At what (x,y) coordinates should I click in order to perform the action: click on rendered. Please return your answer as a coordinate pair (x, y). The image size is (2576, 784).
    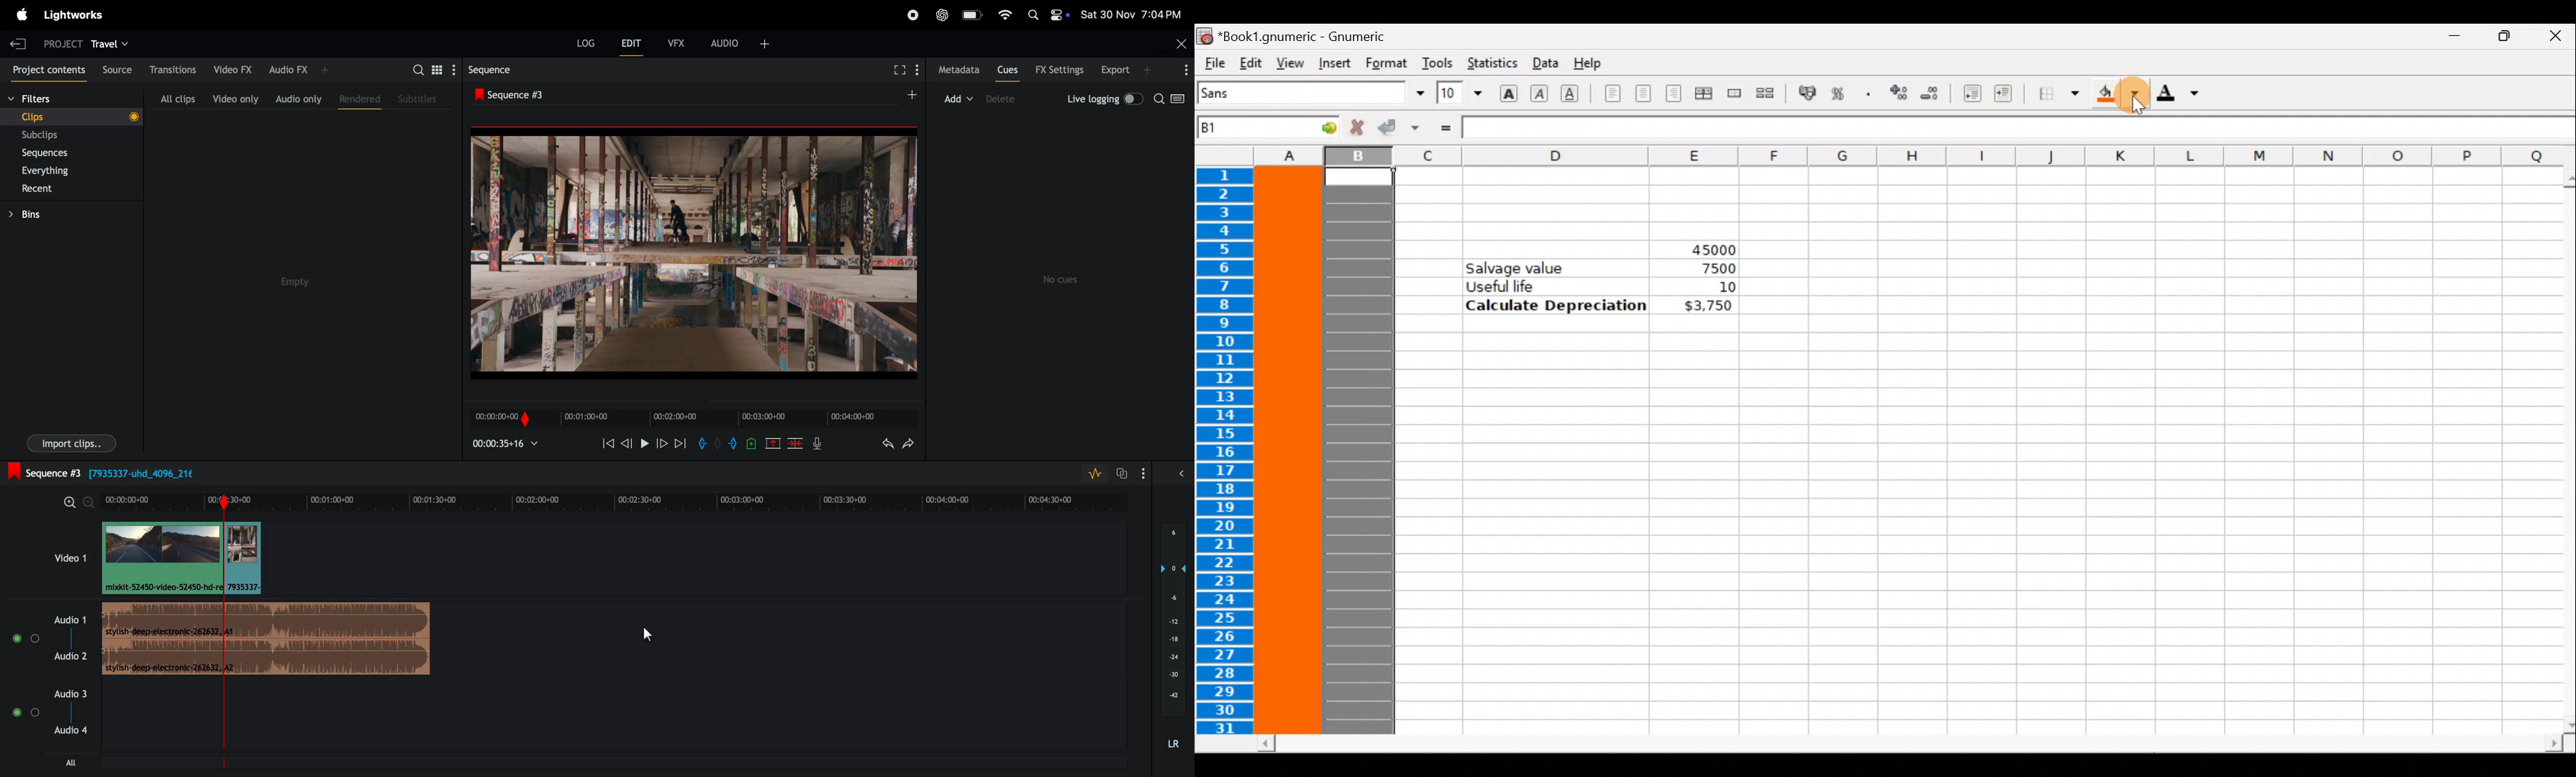
    Looking at the image, I should click on (356, 98).